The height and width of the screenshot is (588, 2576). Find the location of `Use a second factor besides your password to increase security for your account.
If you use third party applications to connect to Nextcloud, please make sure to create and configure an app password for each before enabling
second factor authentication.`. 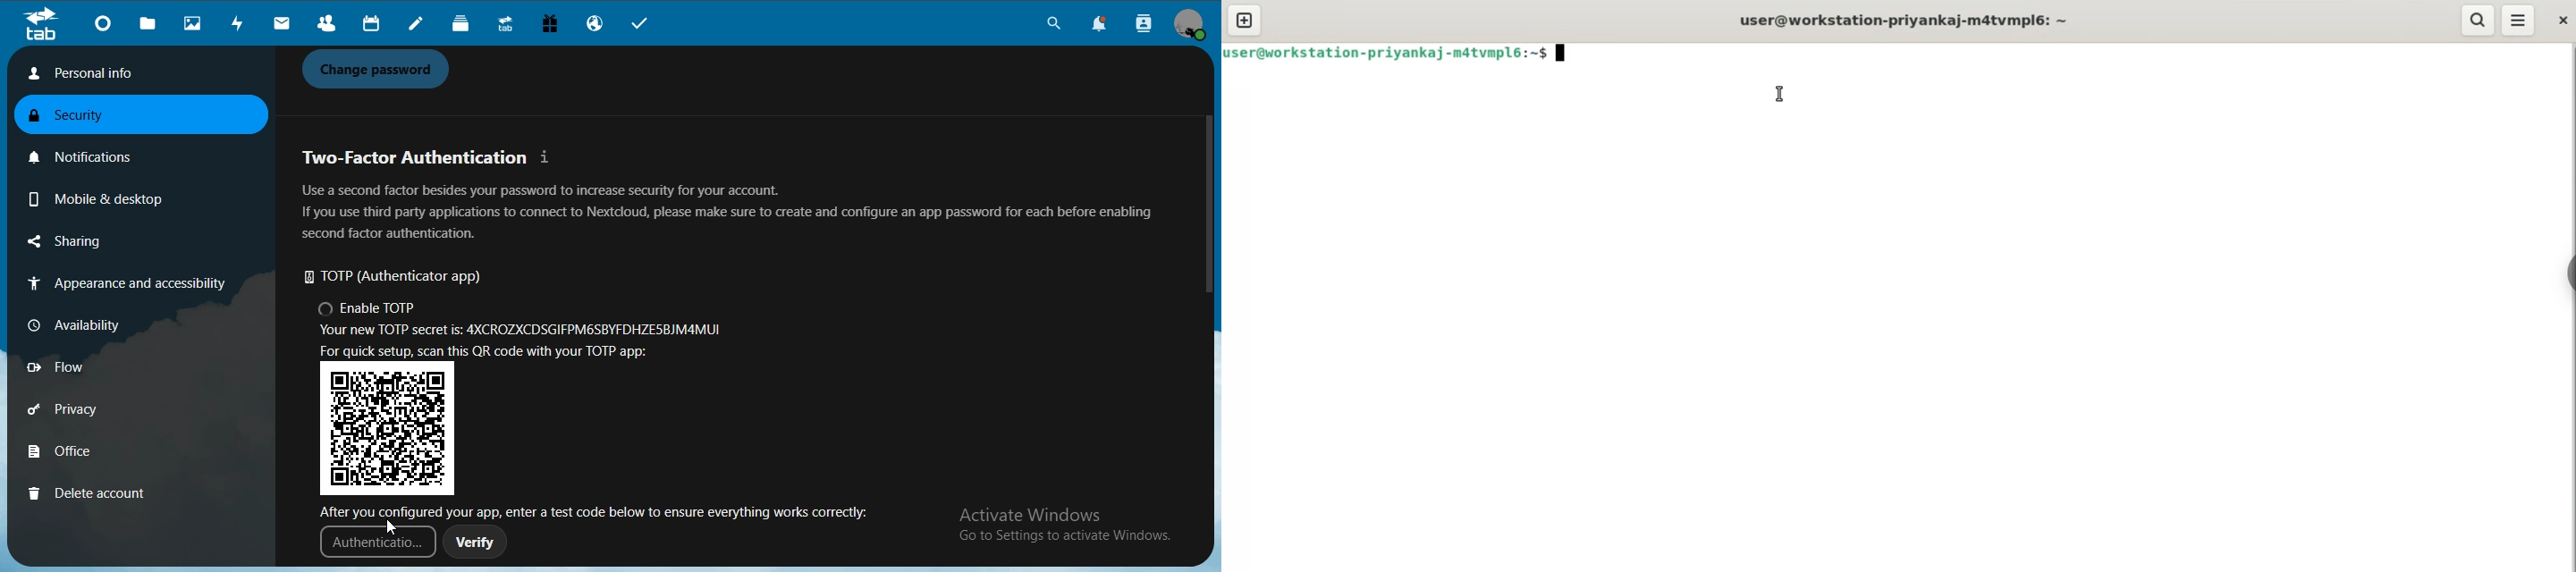

Use a second factor besides your password to increase security for your account.
If you use third party applications to connect to Nextcloud, please make sure to create and configure an app password for each before enabling
second factor authentication. is located at coordinates (727, 212).